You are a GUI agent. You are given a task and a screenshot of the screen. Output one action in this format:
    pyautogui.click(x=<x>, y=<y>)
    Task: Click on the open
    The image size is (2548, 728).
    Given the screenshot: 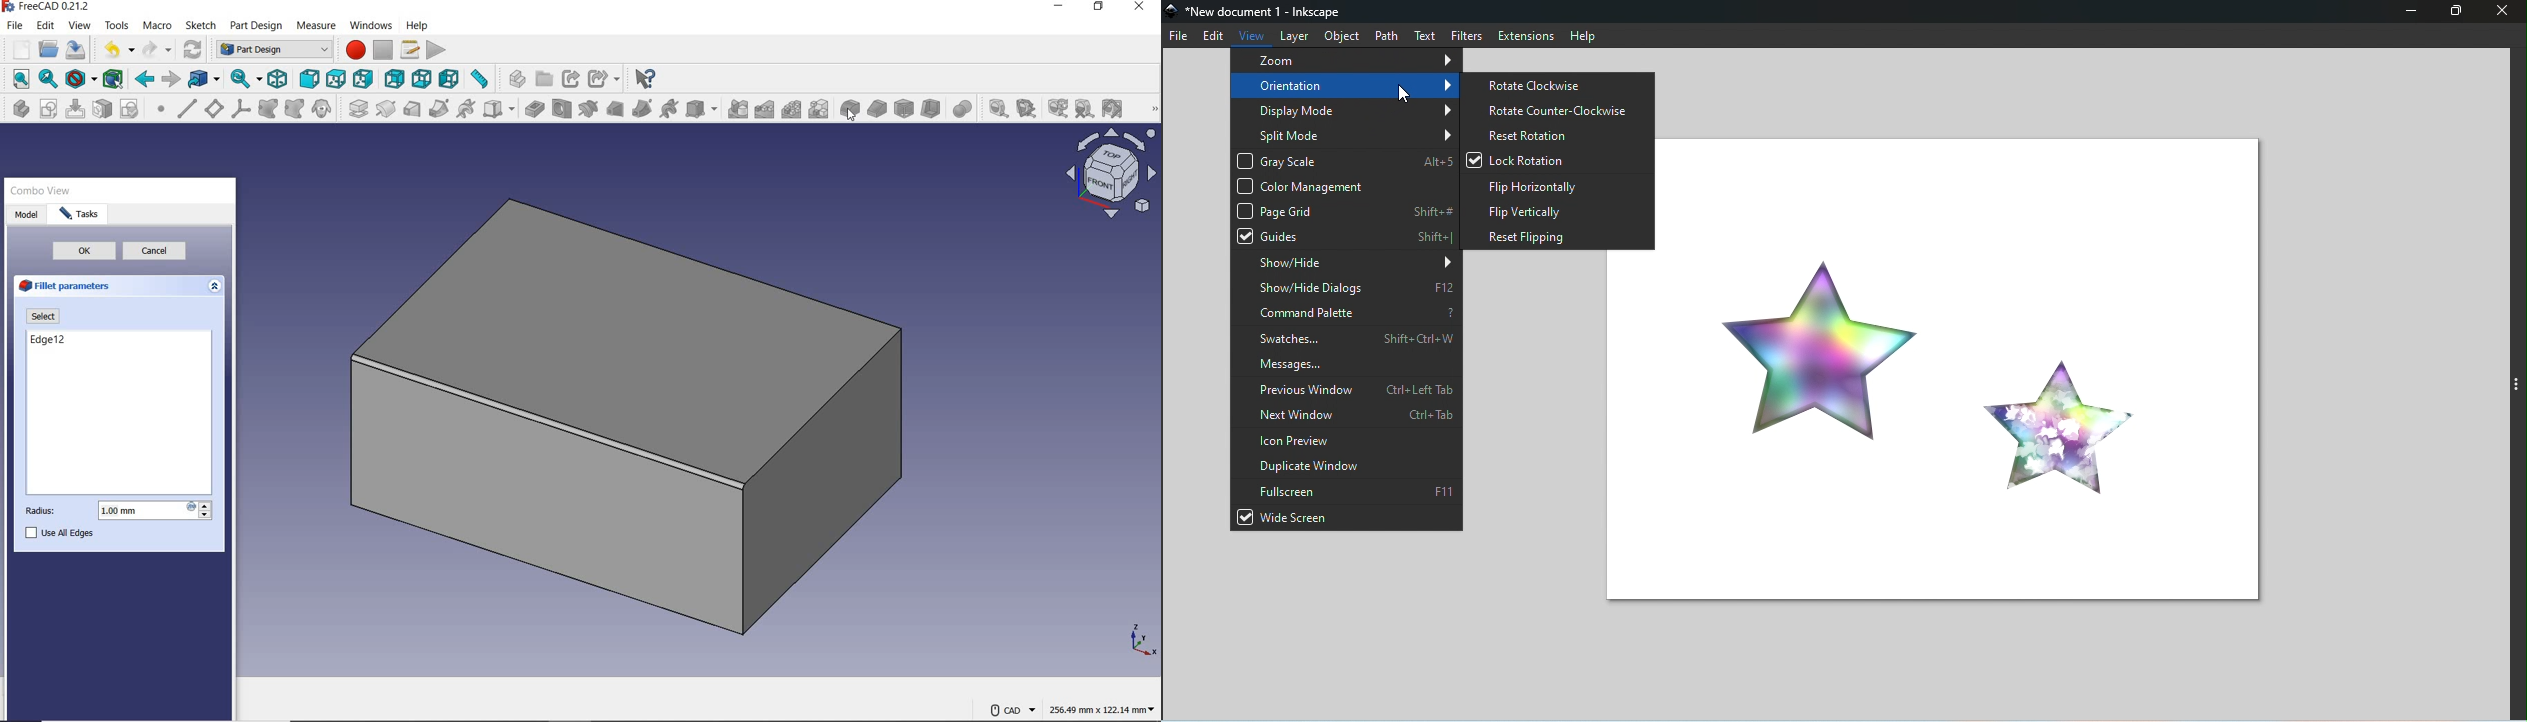 What is the action you would take?
    pyautogui.click(x=48, y=50)
    